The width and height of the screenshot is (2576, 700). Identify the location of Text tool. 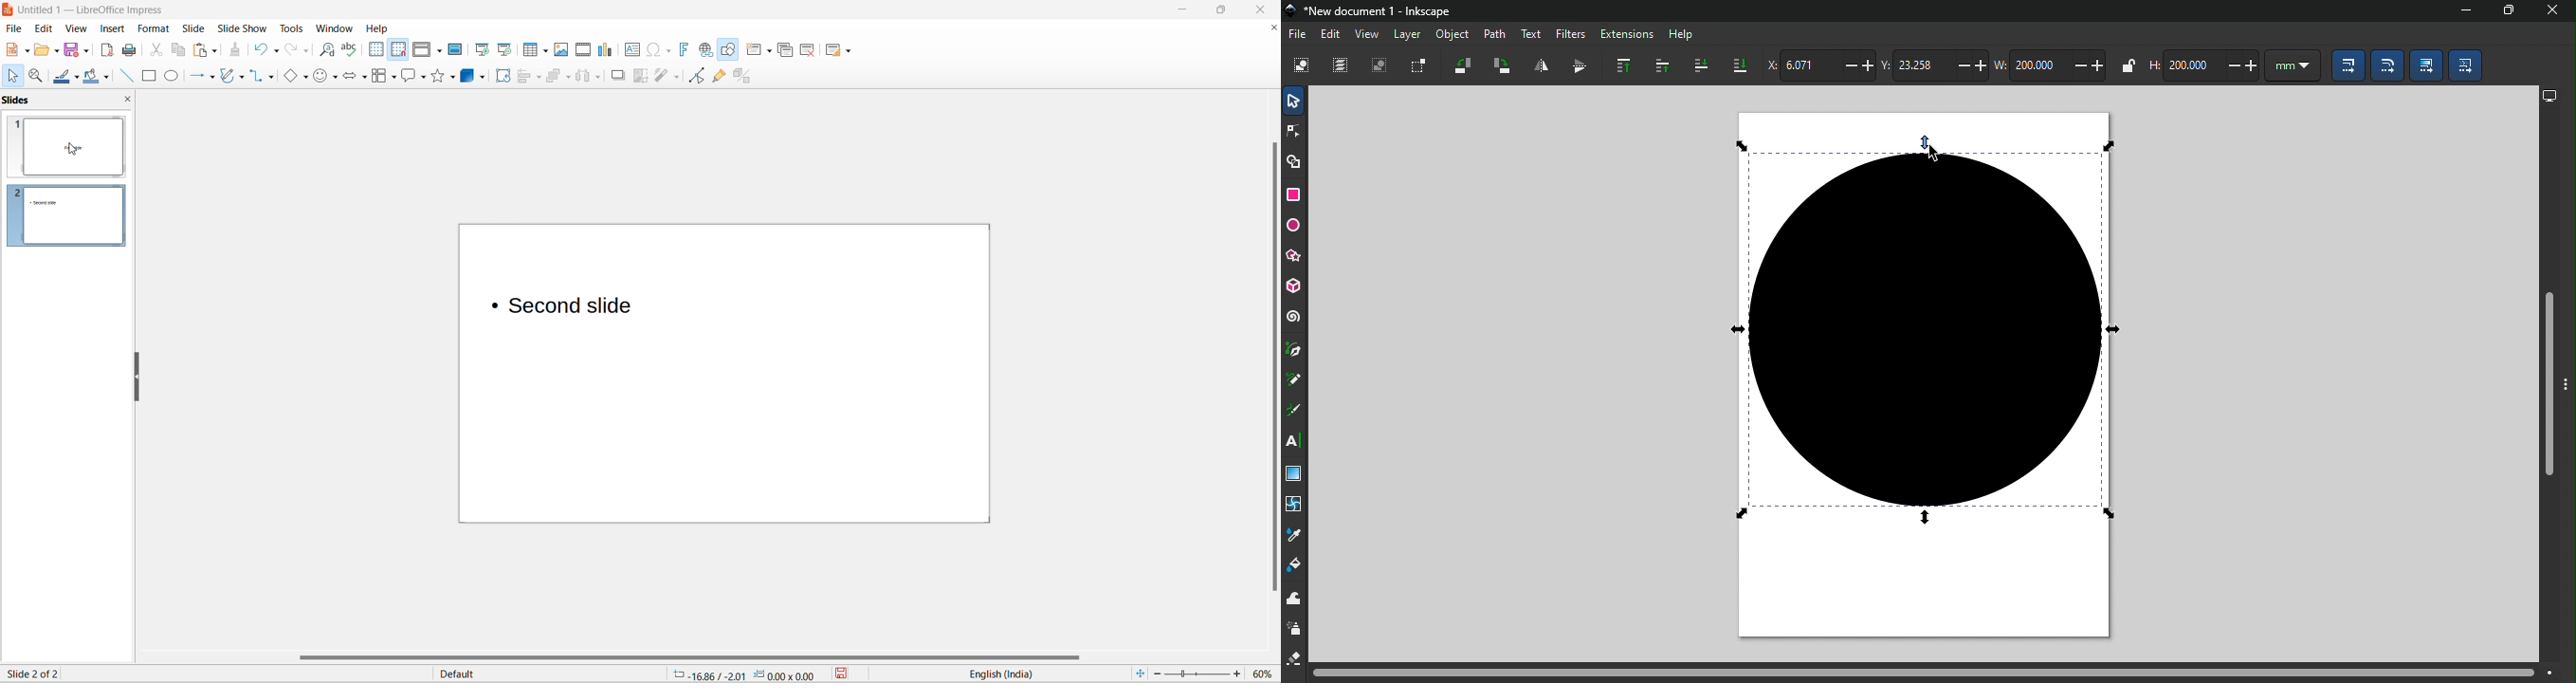
(1295, 443).